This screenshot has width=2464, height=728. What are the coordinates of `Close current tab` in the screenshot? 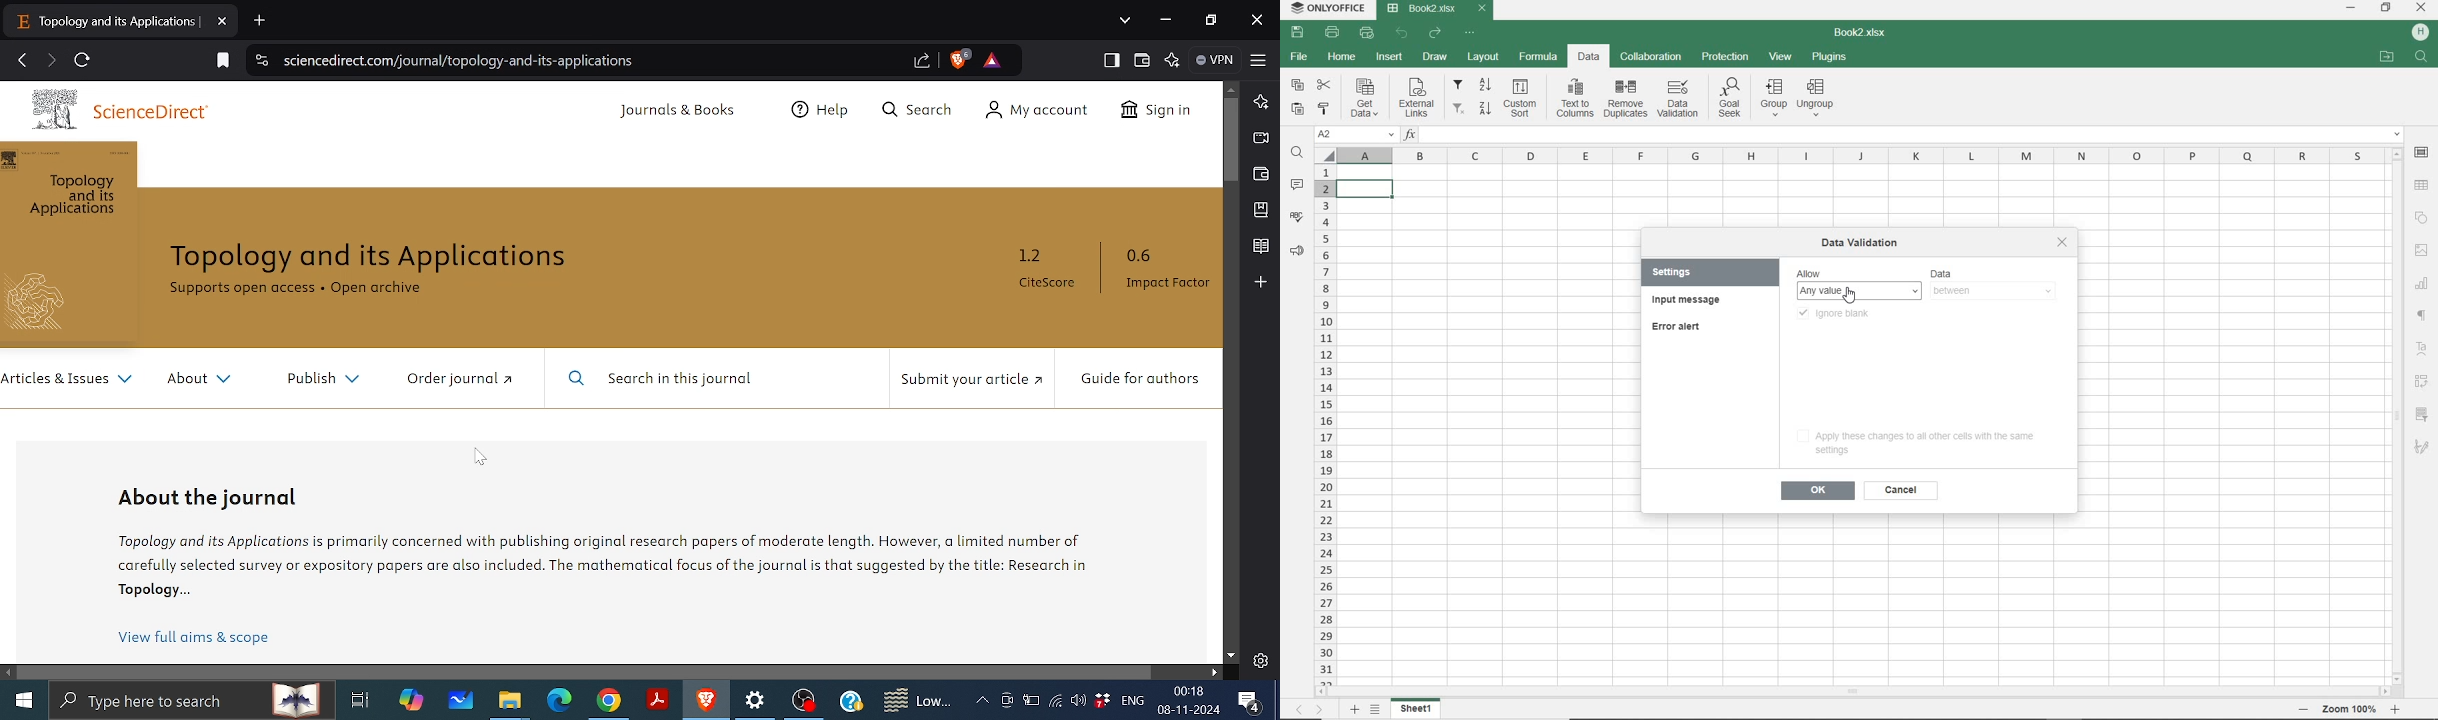 It's located at (223, 22).